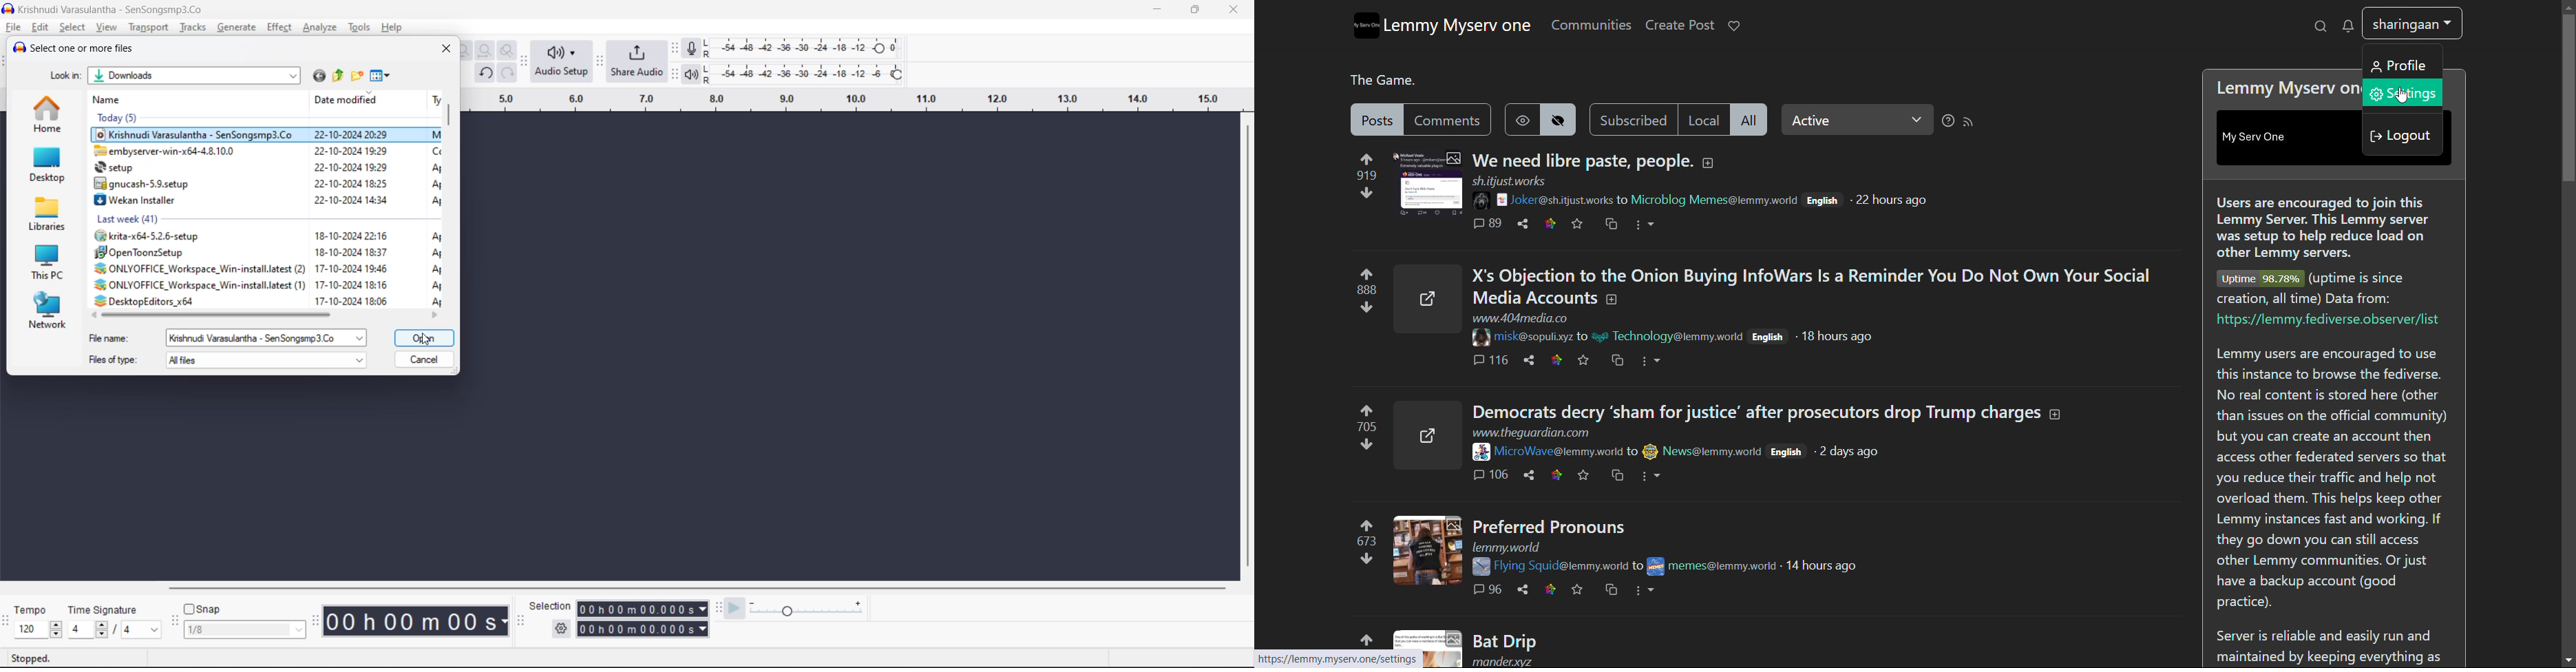 This screenshot has width=2576, height=672. What do you see at coordinates (807, 607) in the screenshot?
I see `playback speed` at bounding box center [807, 607].